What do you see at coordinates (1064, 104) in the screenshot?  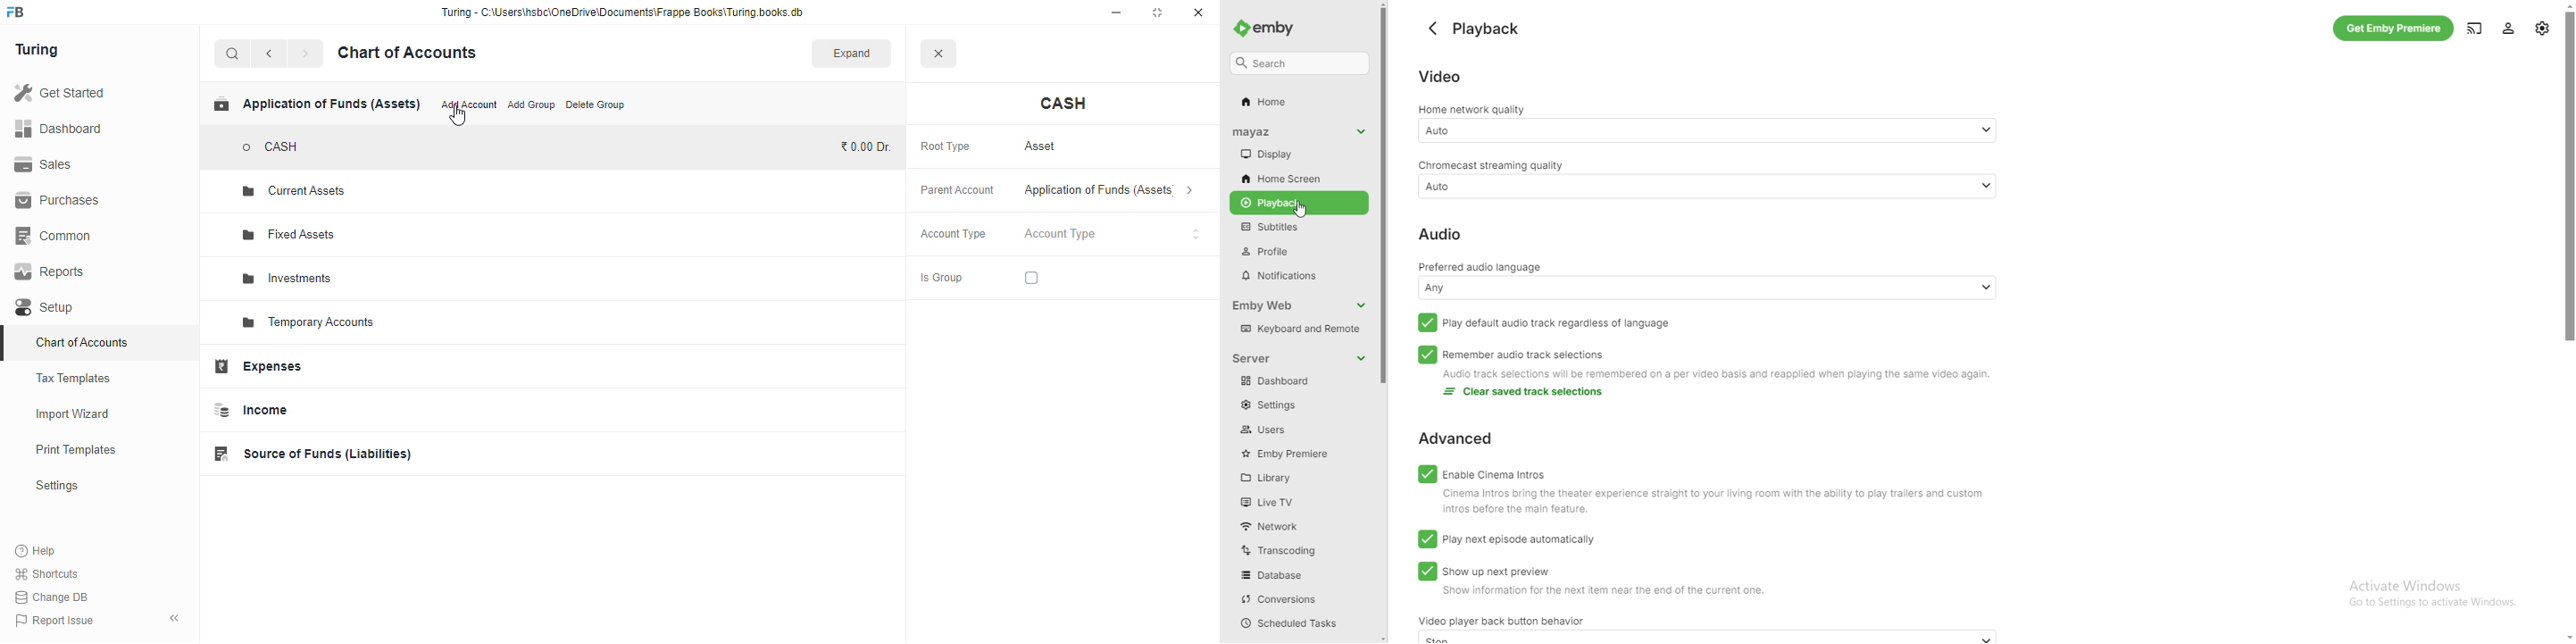 I see `cash` at bounding box center [1064, 104].